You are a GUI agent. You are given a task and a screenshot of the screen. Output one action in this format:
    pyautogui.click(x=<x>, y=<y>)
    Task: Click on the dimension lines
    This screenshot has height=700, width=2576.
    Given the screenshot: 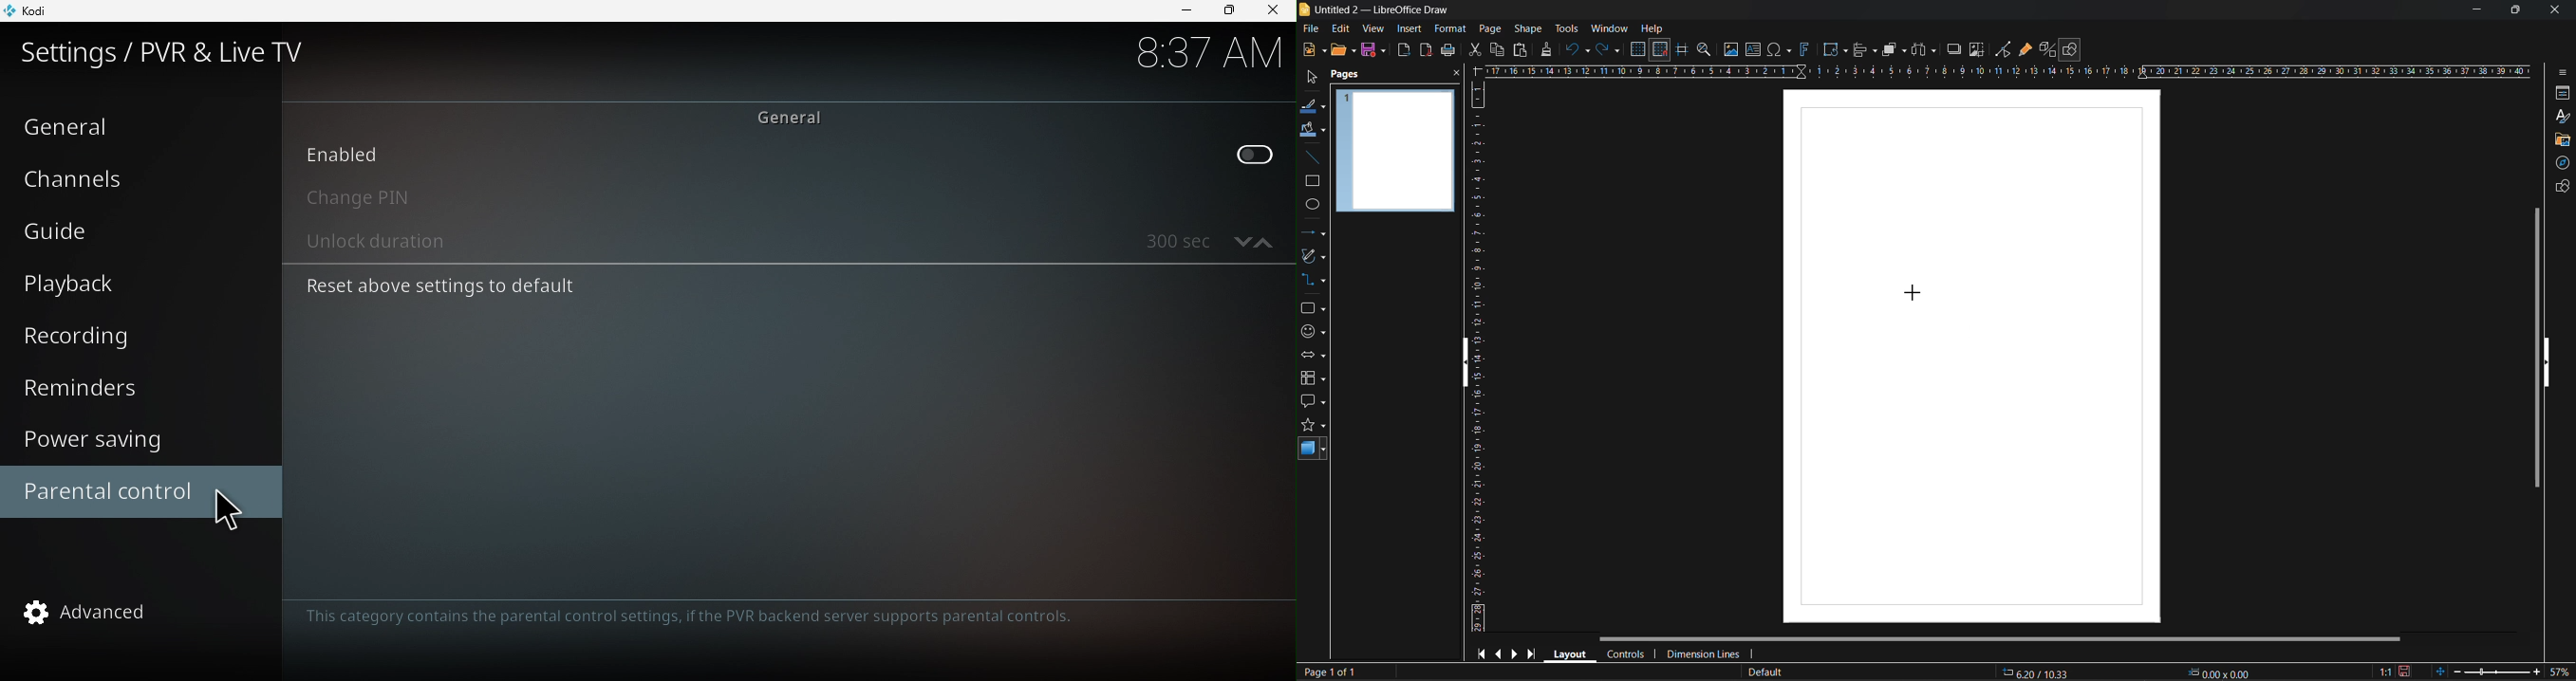 What is the action you would take?
    pyautogui.click(x=1704, y=652)
    